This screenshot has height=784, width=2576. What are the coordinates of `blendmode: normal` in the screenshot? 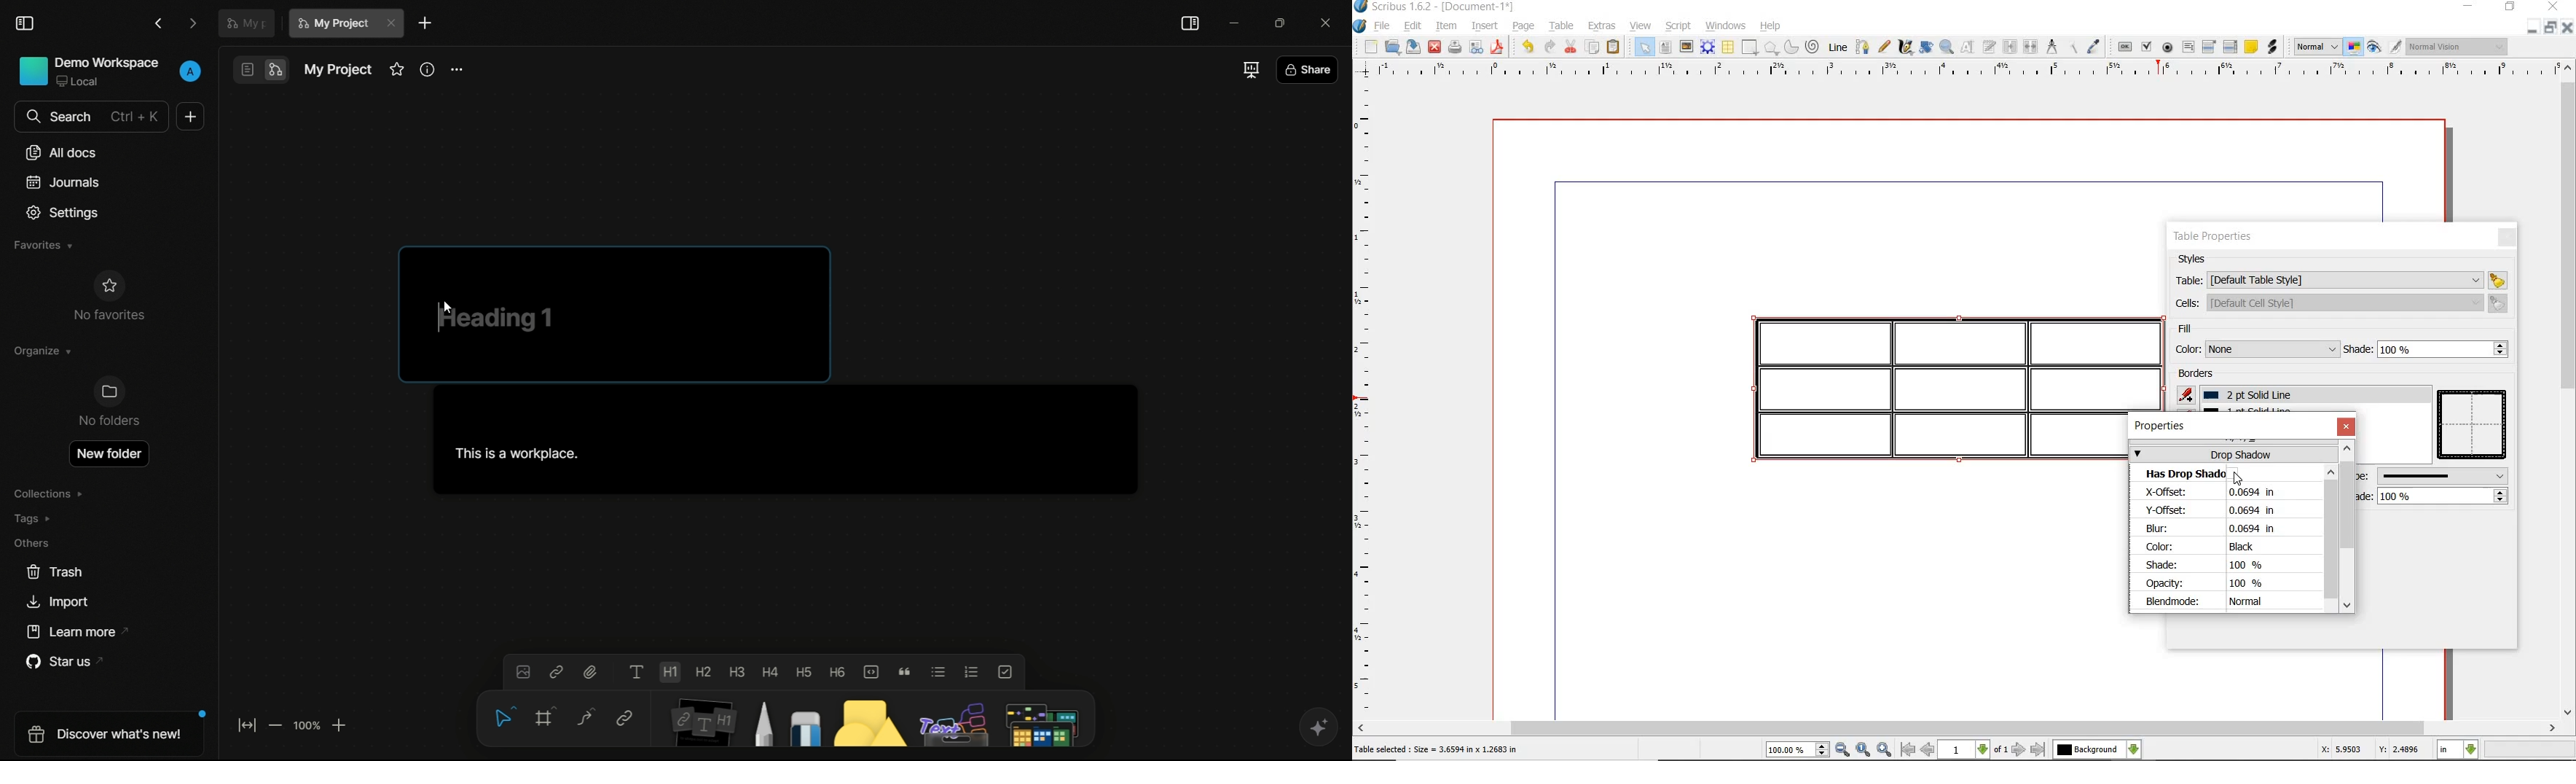 It's located at (2220, 602).